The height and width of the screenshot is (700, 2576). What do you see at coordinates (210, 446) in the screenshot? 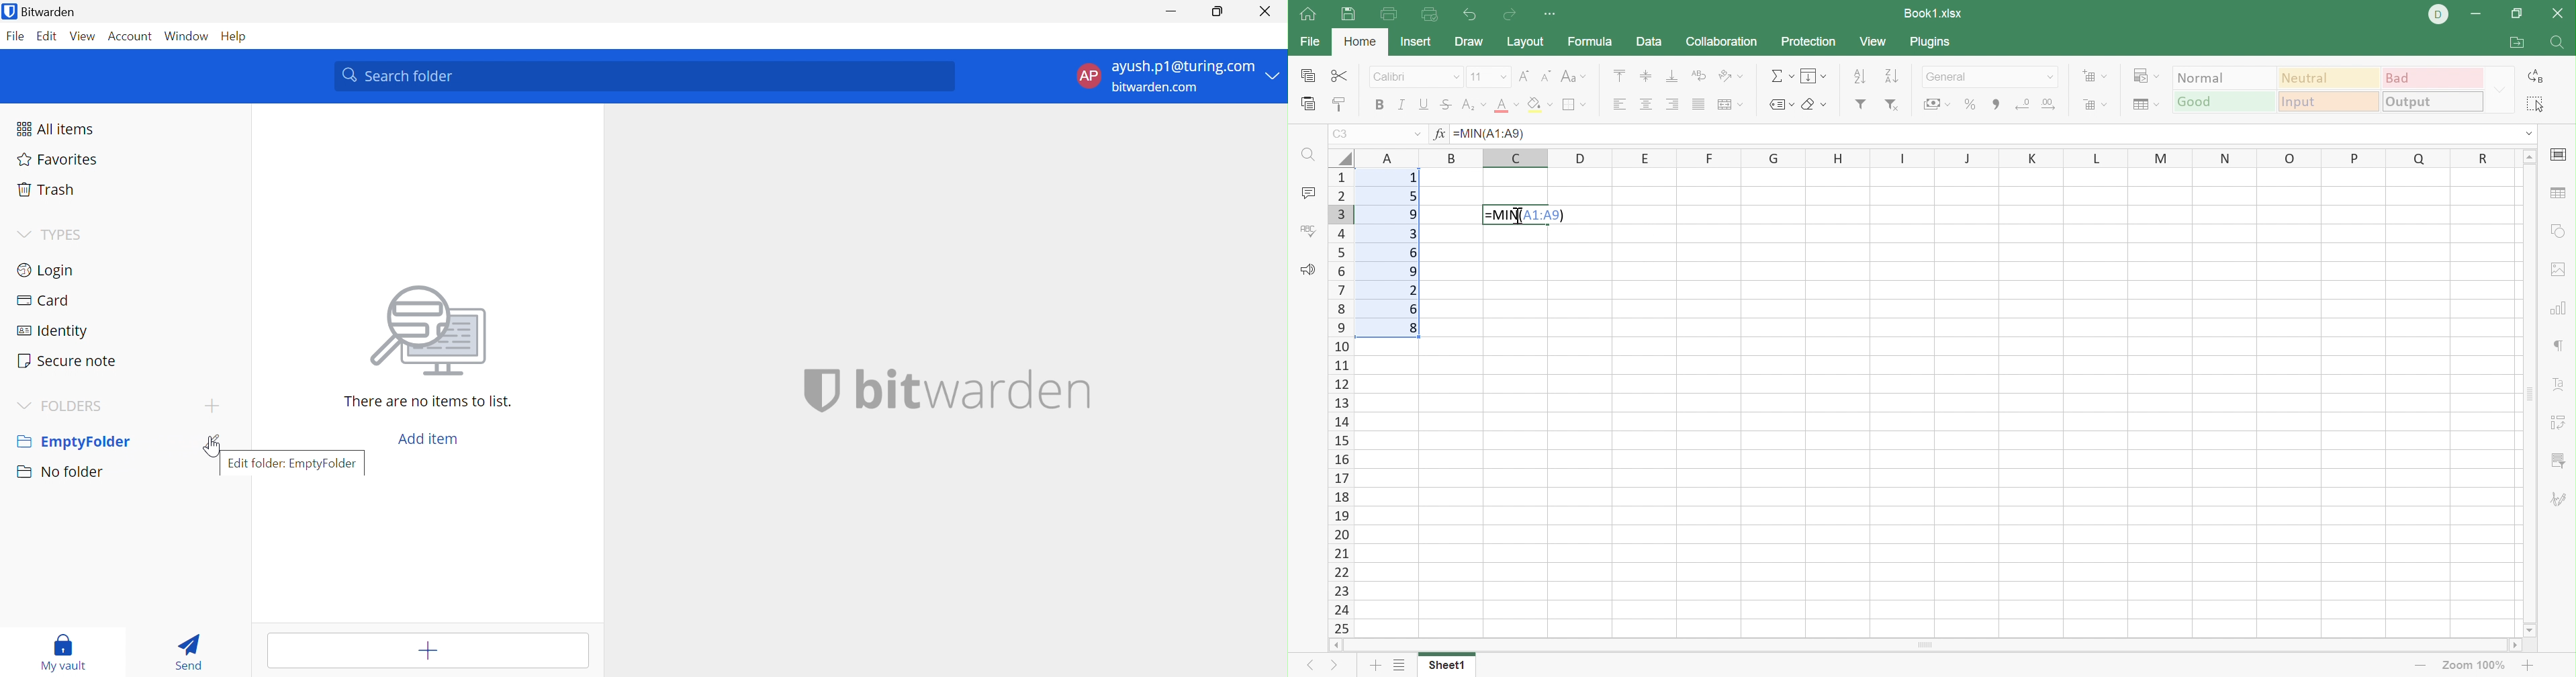
I see `Cursor` at bounding box center [210, 446].